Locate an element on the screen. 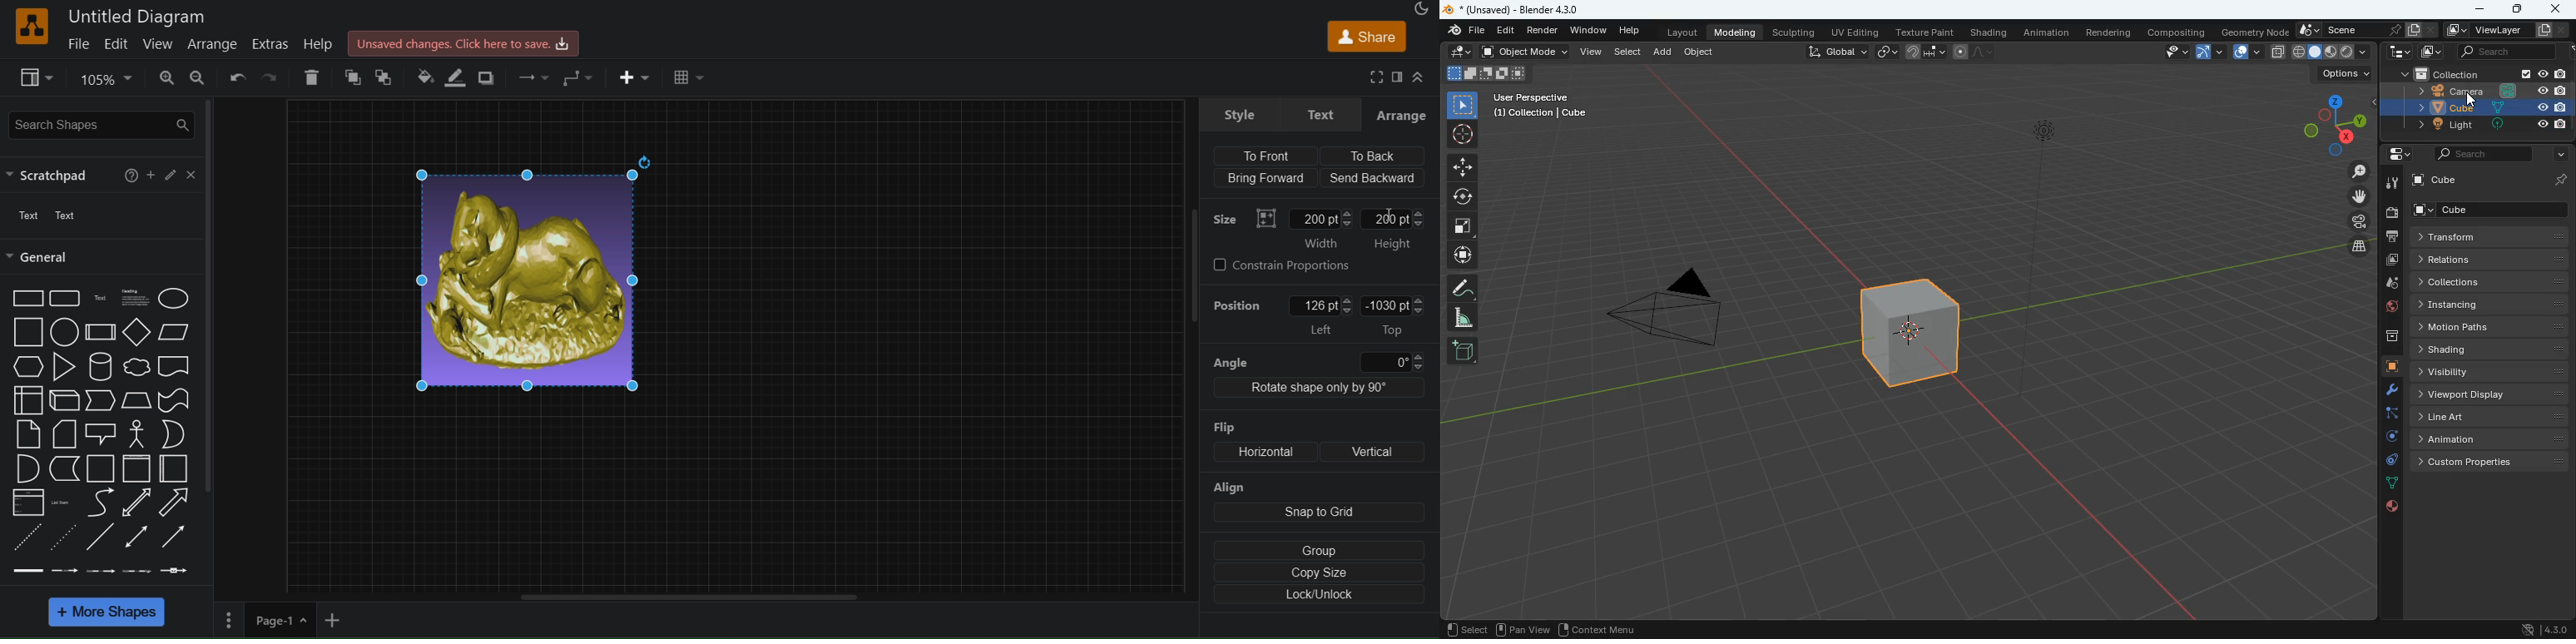  settings is located at coordinates (2385, 390).